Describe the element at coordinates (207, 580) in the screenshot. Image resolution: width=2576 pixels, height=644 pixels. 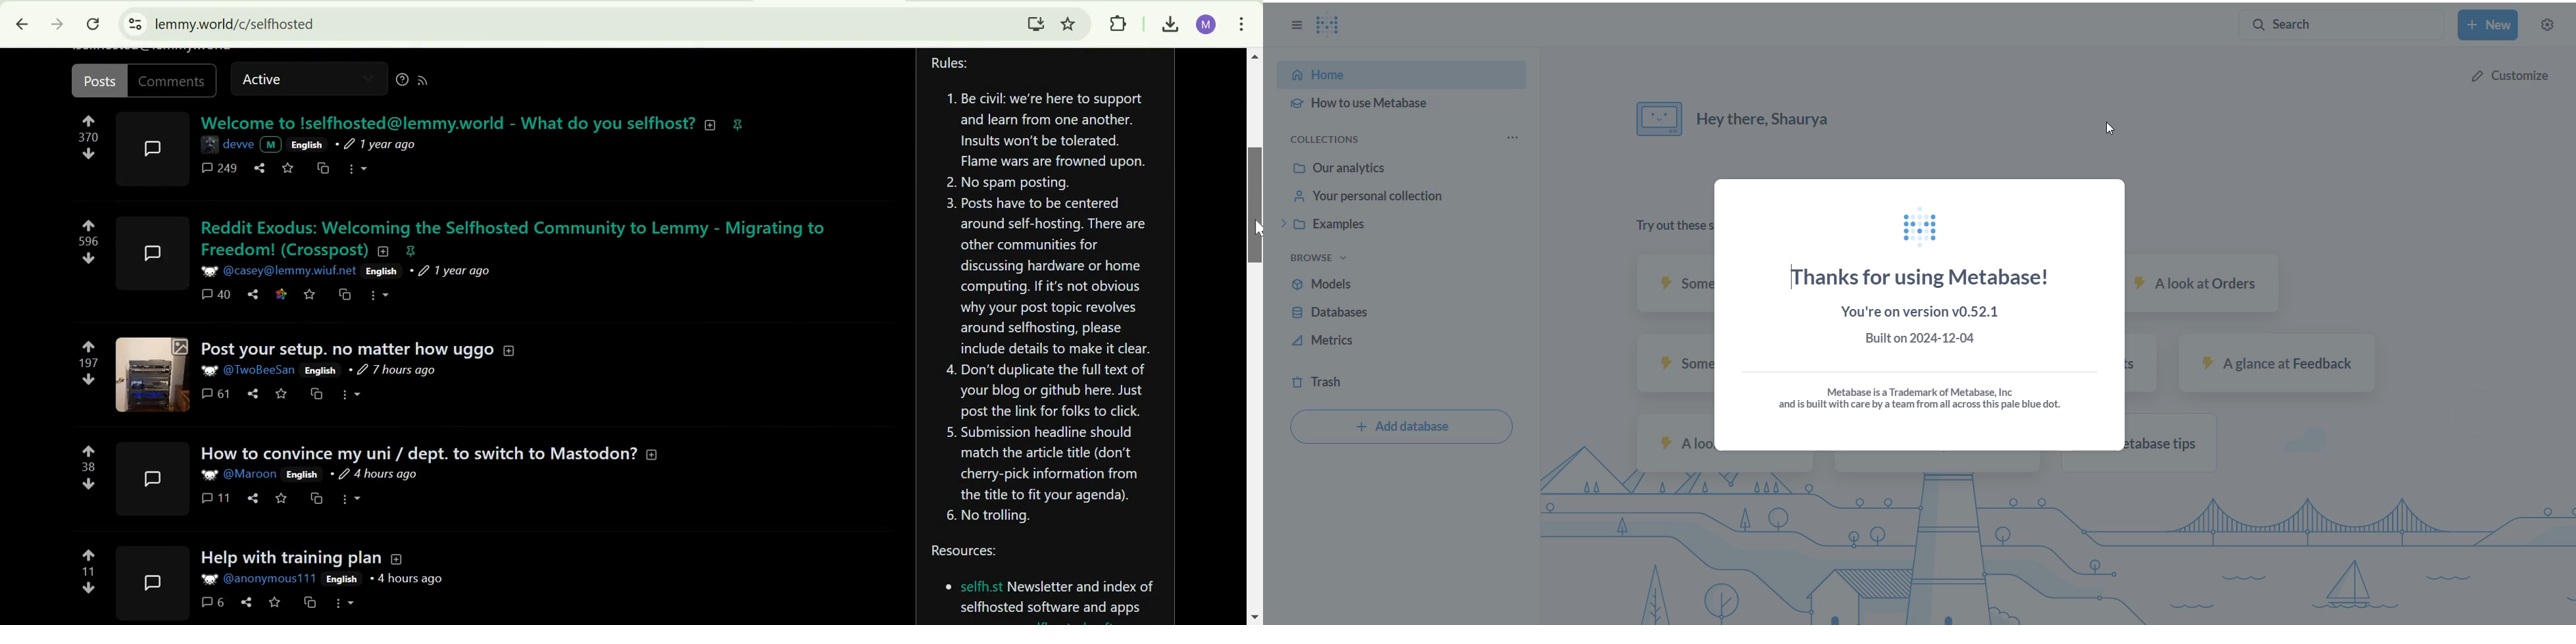
I see `image` at that location.